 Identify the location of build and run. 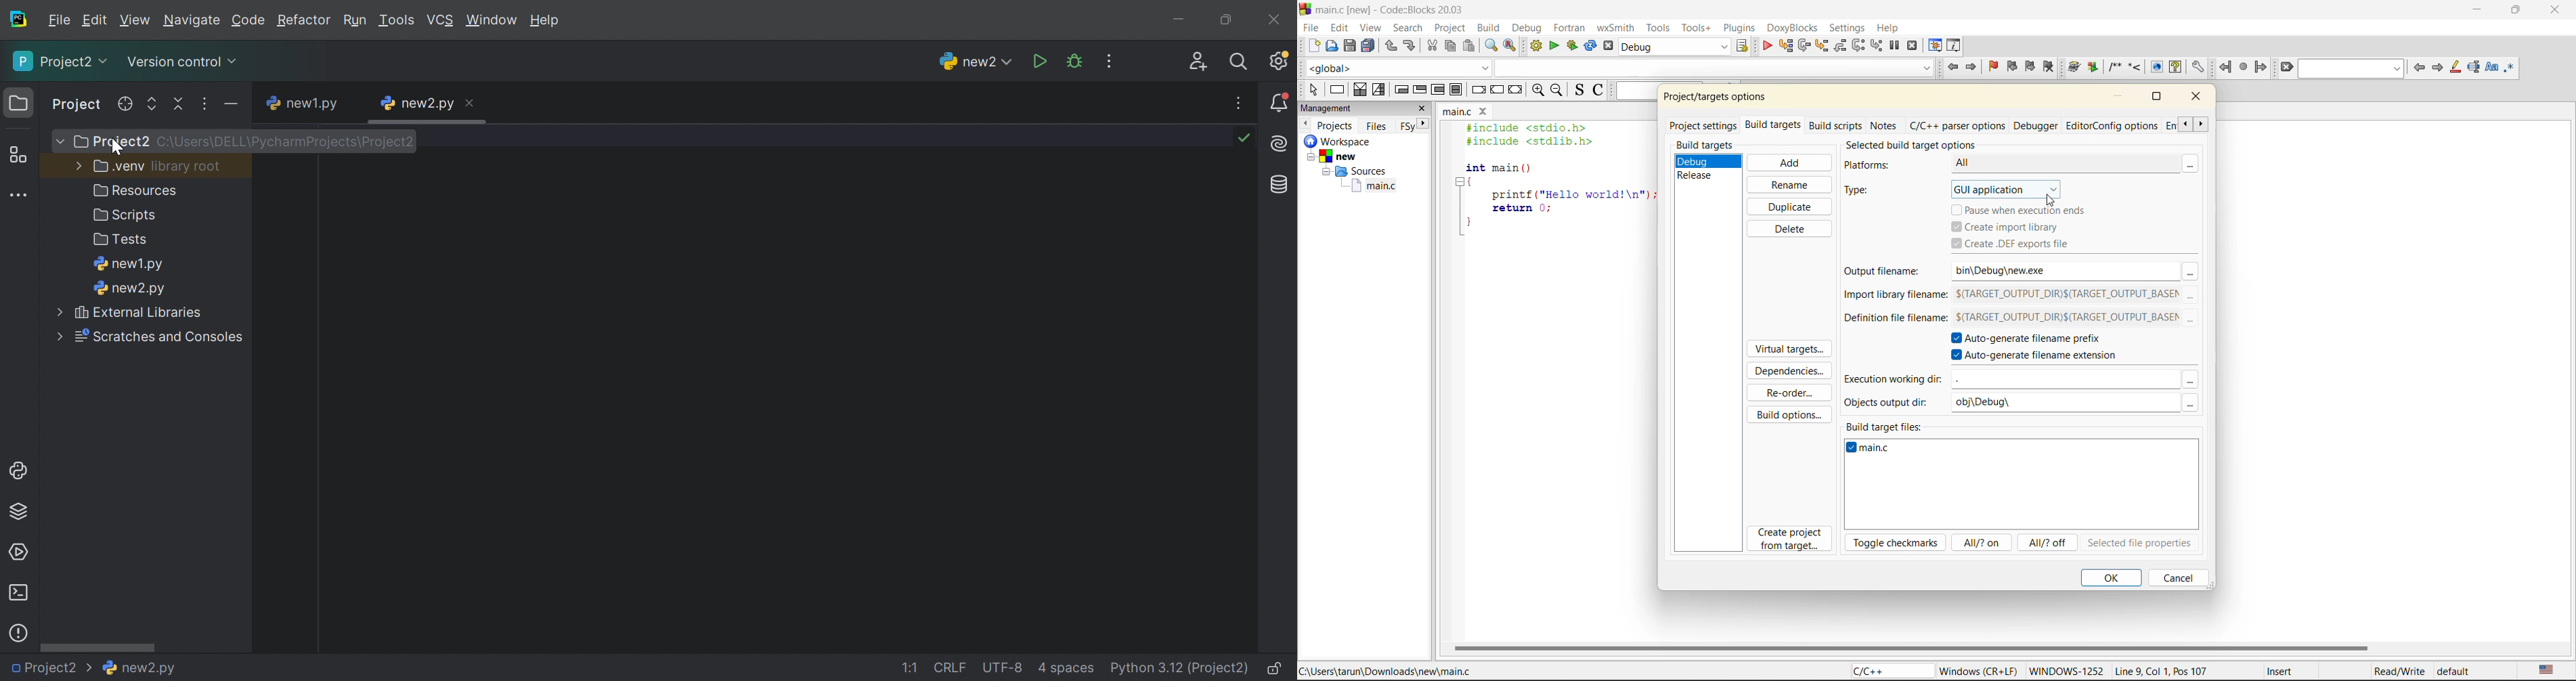
(1571, 47).